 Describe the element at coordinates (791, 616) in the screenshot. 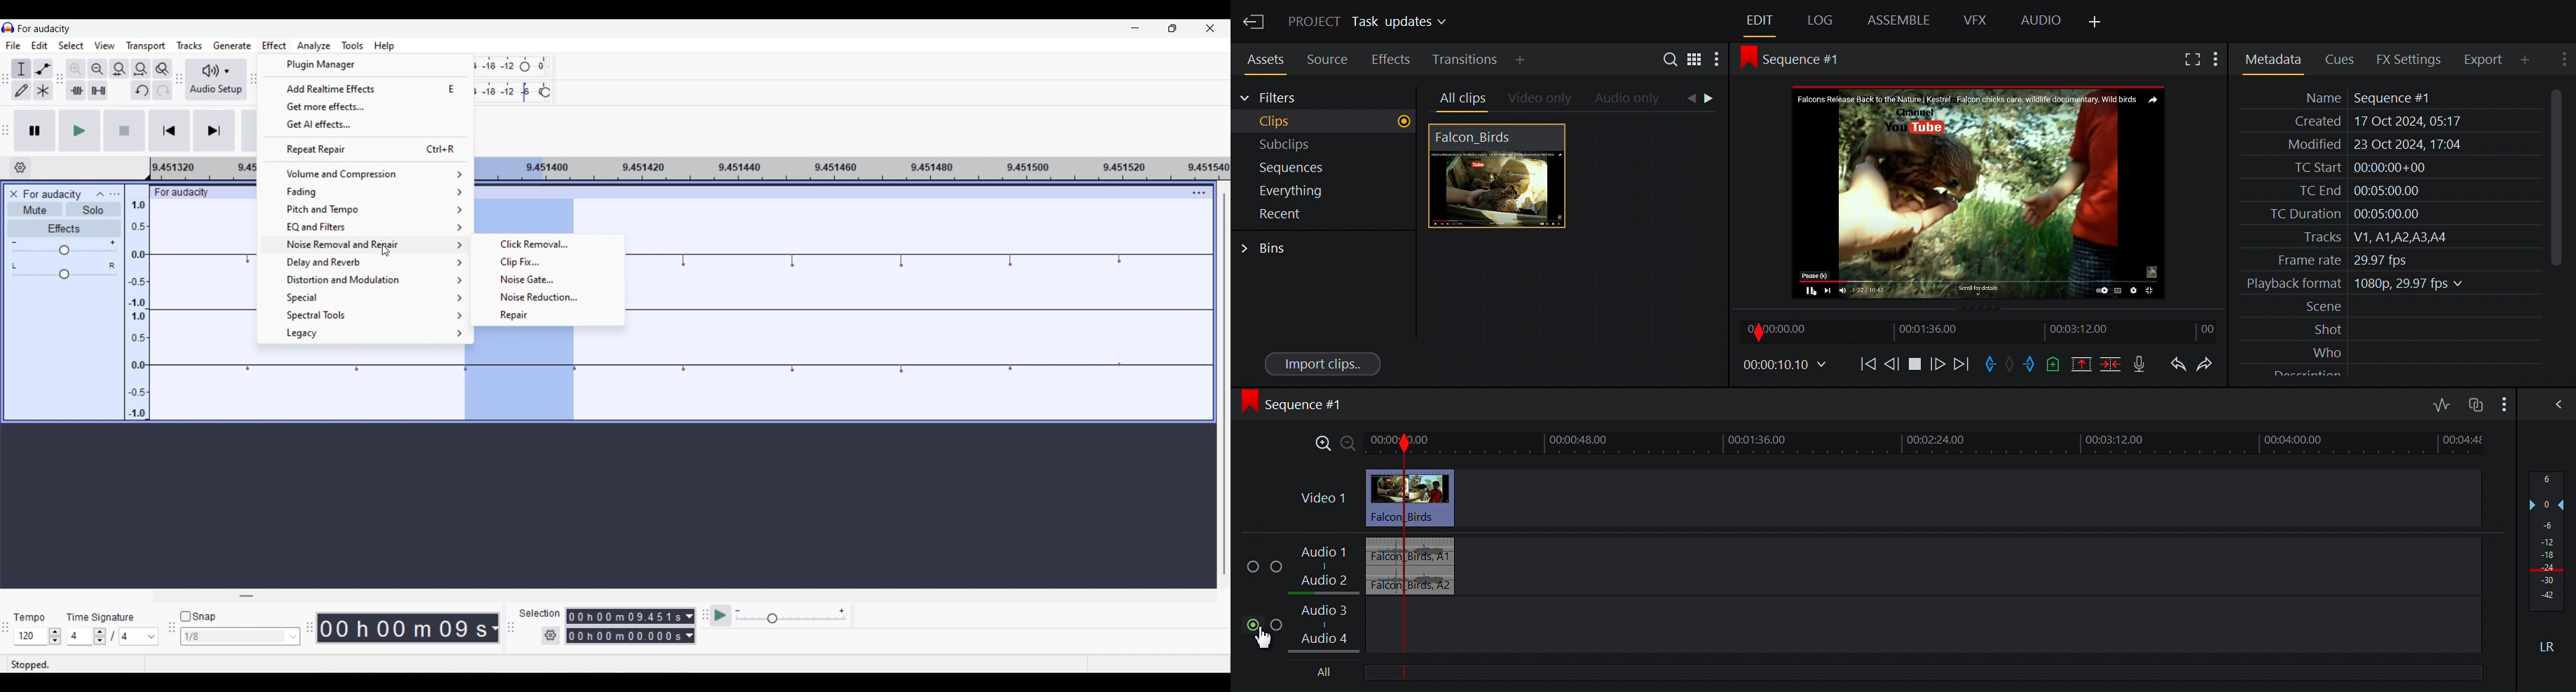

I see `Playback speed scale` at that location.